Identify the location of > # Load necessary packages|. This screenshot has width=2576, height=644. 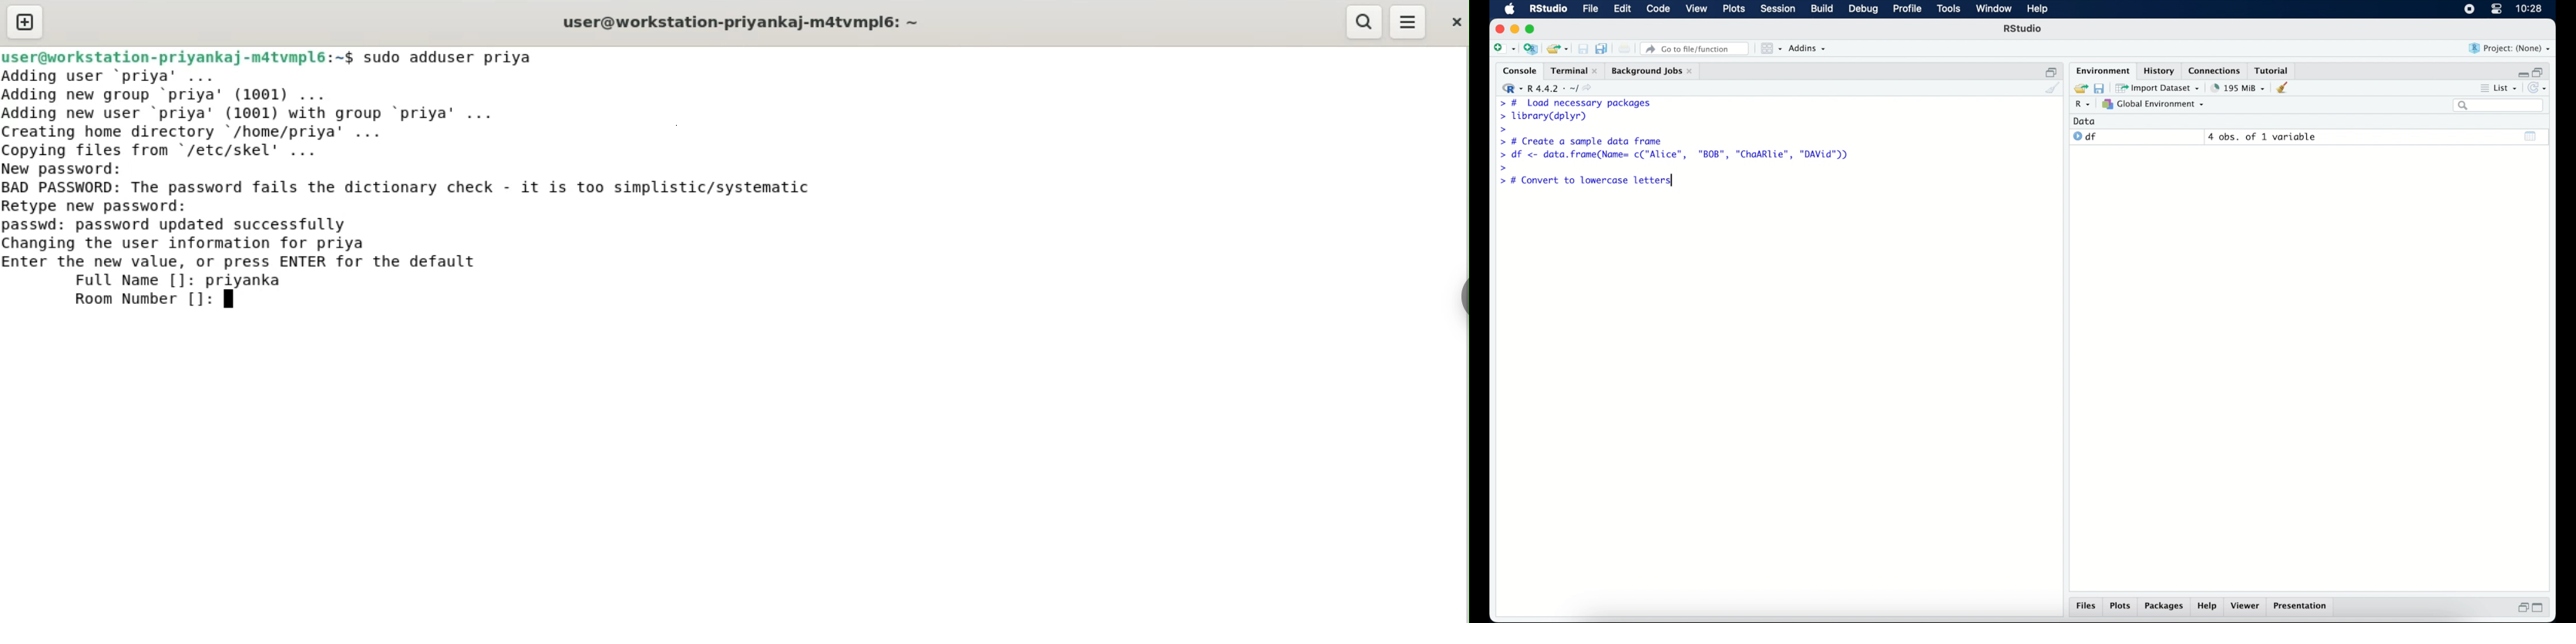
(1574, 102).